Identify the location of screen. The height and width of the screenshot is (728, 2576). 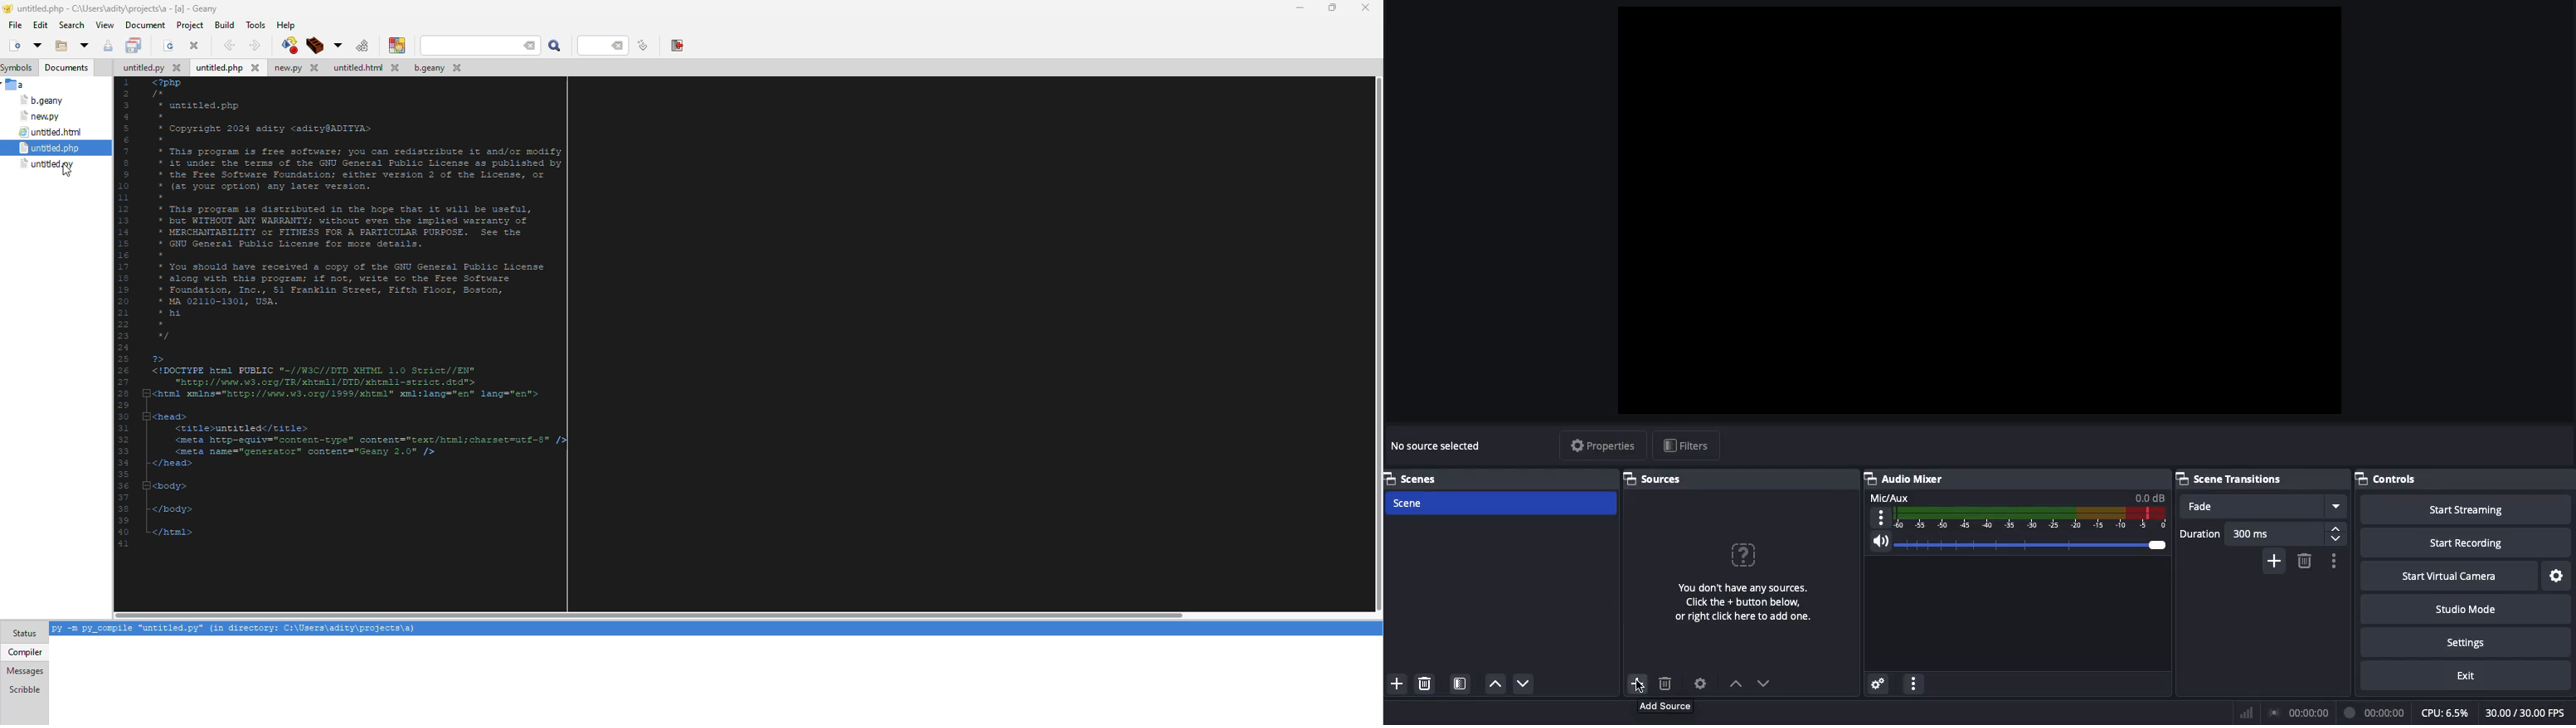
(1981, 211).